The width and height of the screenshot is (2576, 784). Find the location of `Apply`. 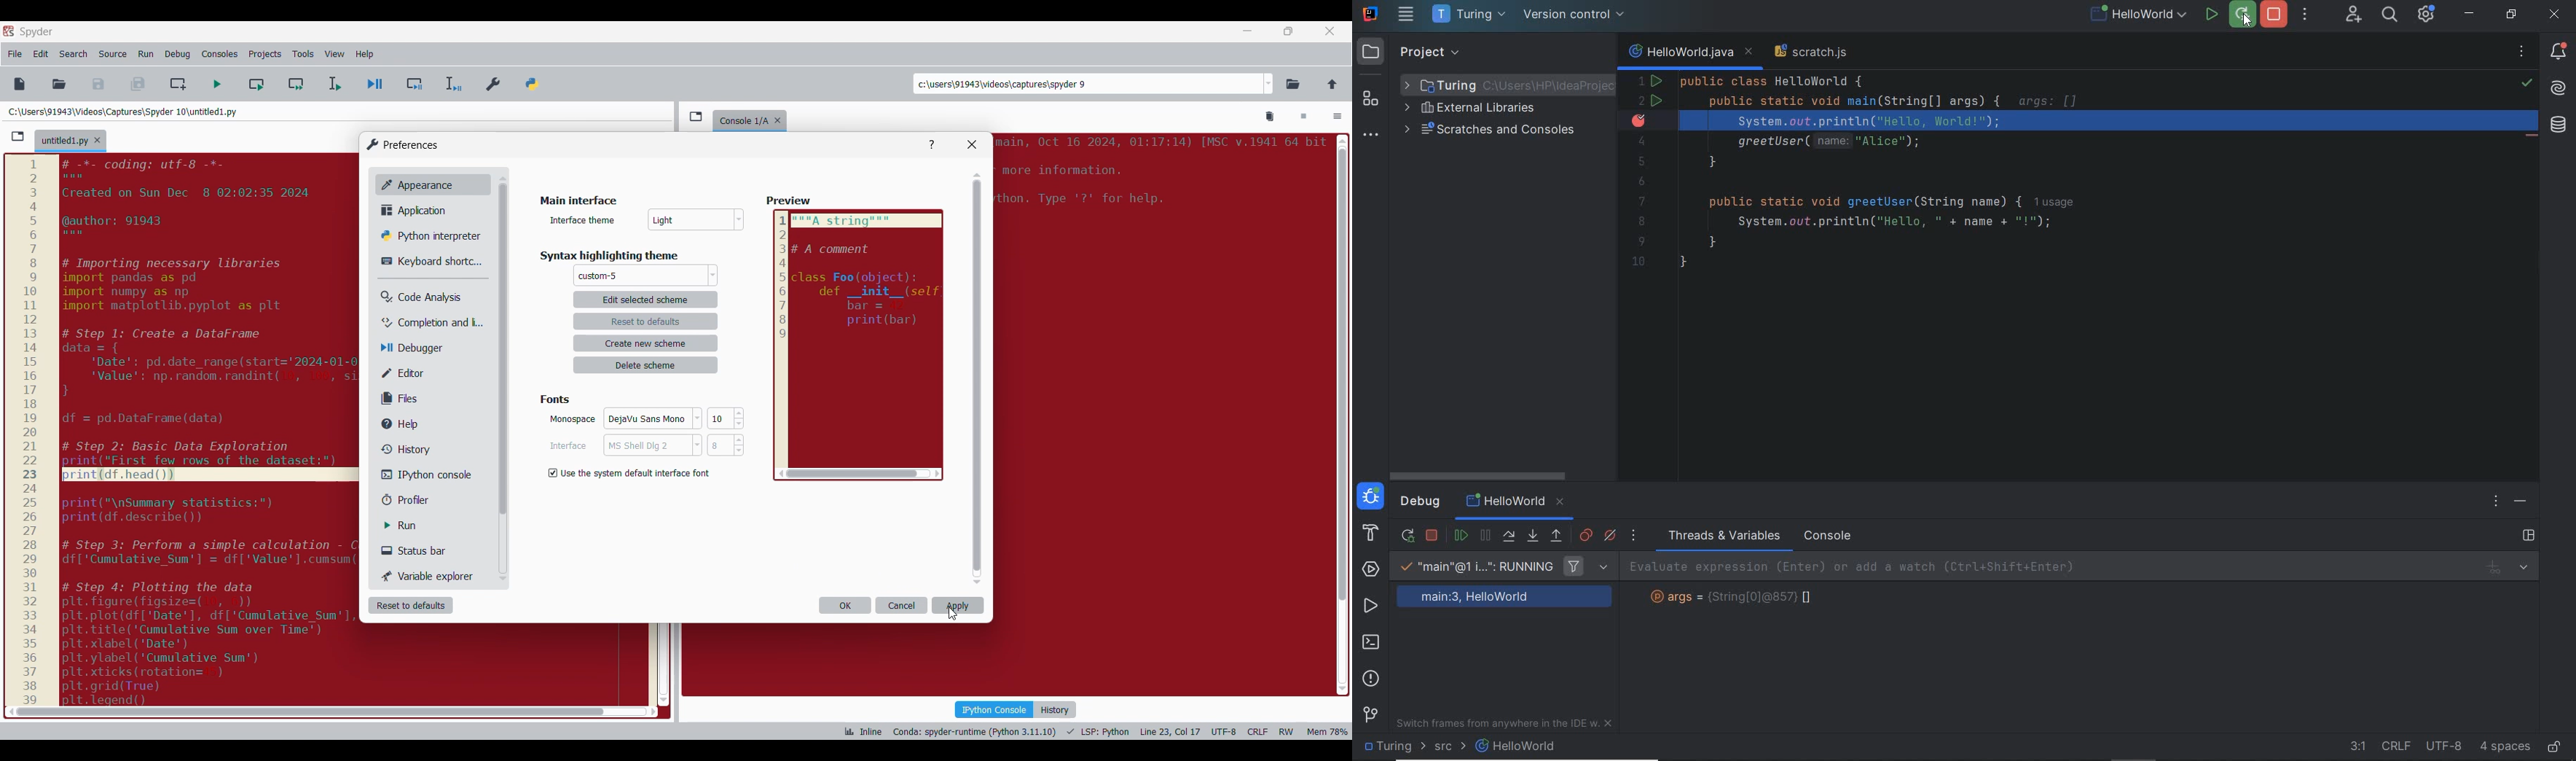

Apply is located at coordinates (958, 605).